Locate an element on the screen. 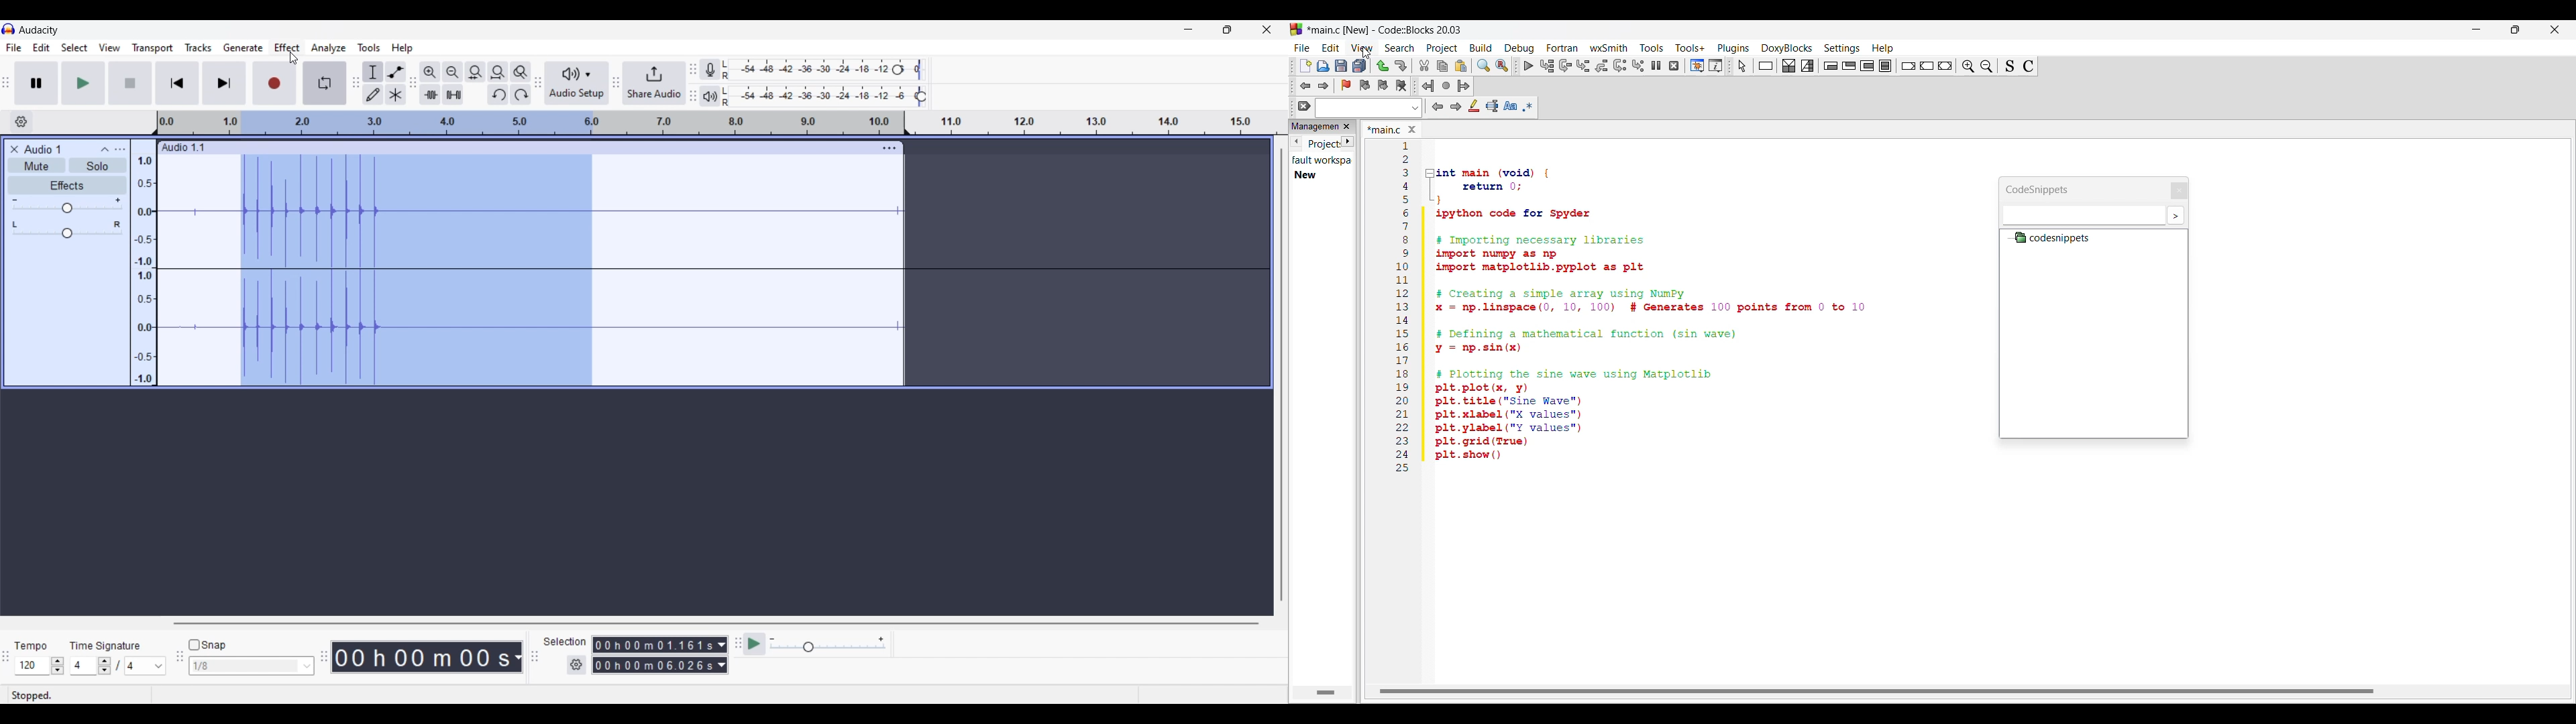  Continue instruction is located at coordinates (1927, 66).